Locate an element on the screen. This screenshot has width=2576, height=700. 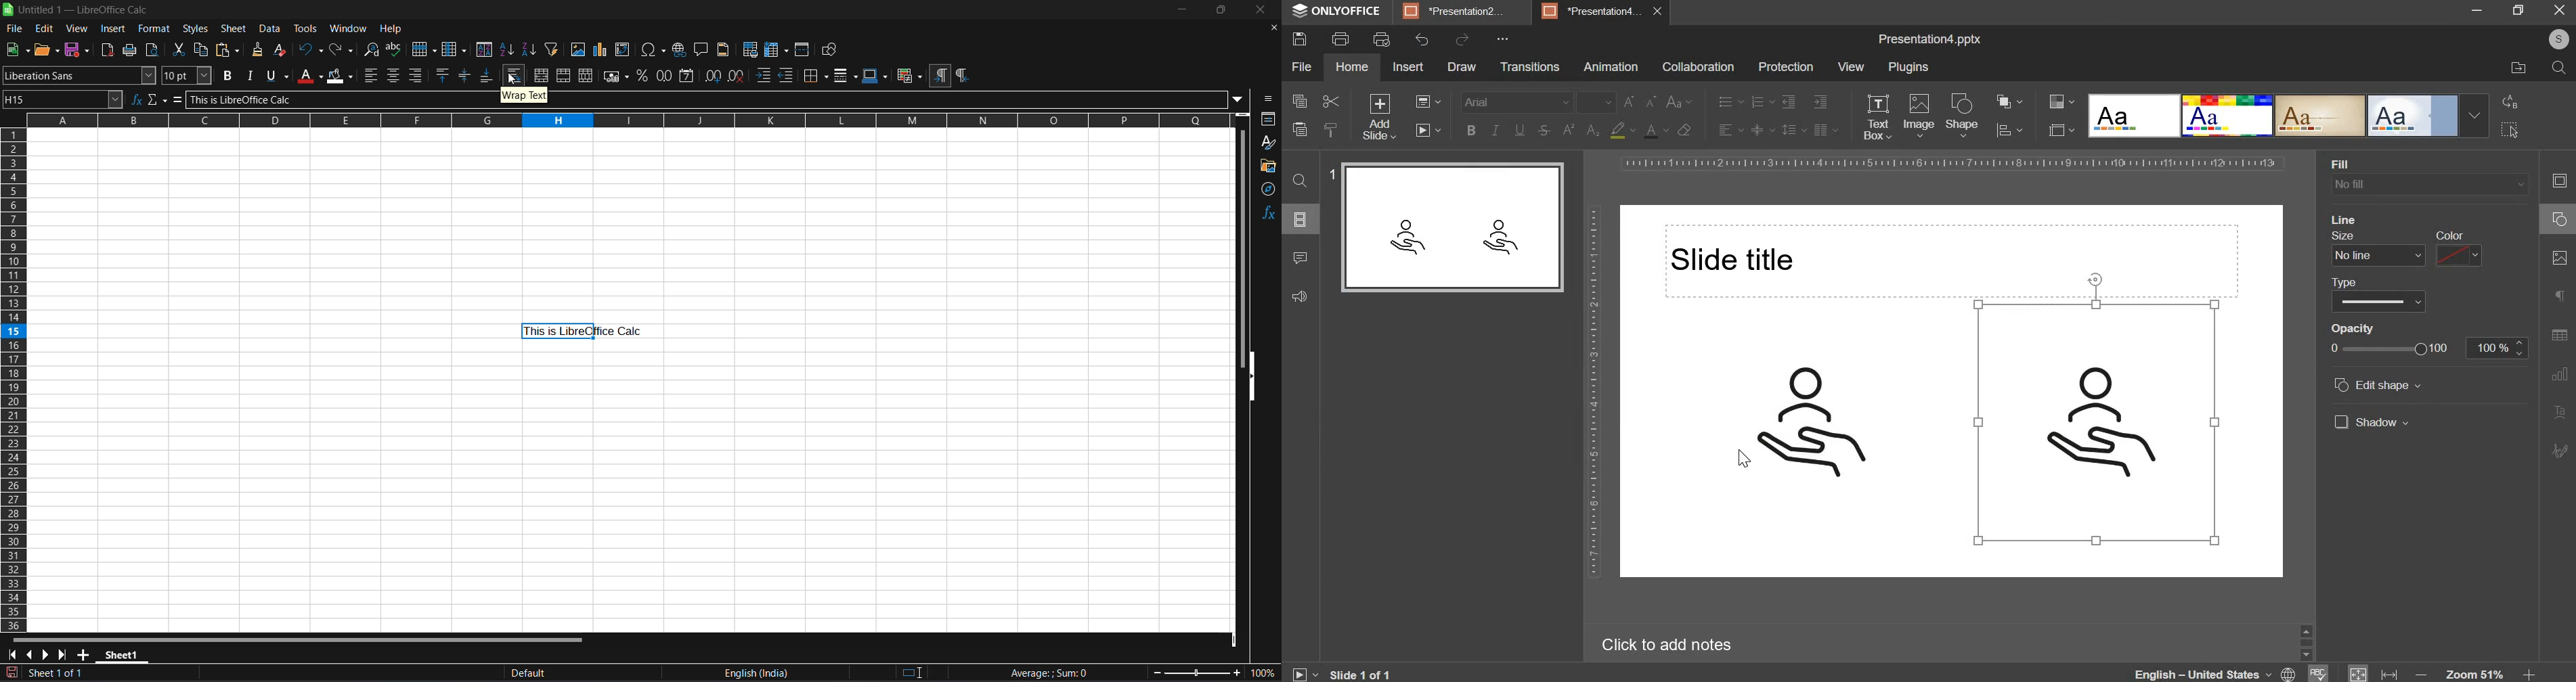
undo is located at coordinates (310, 50).